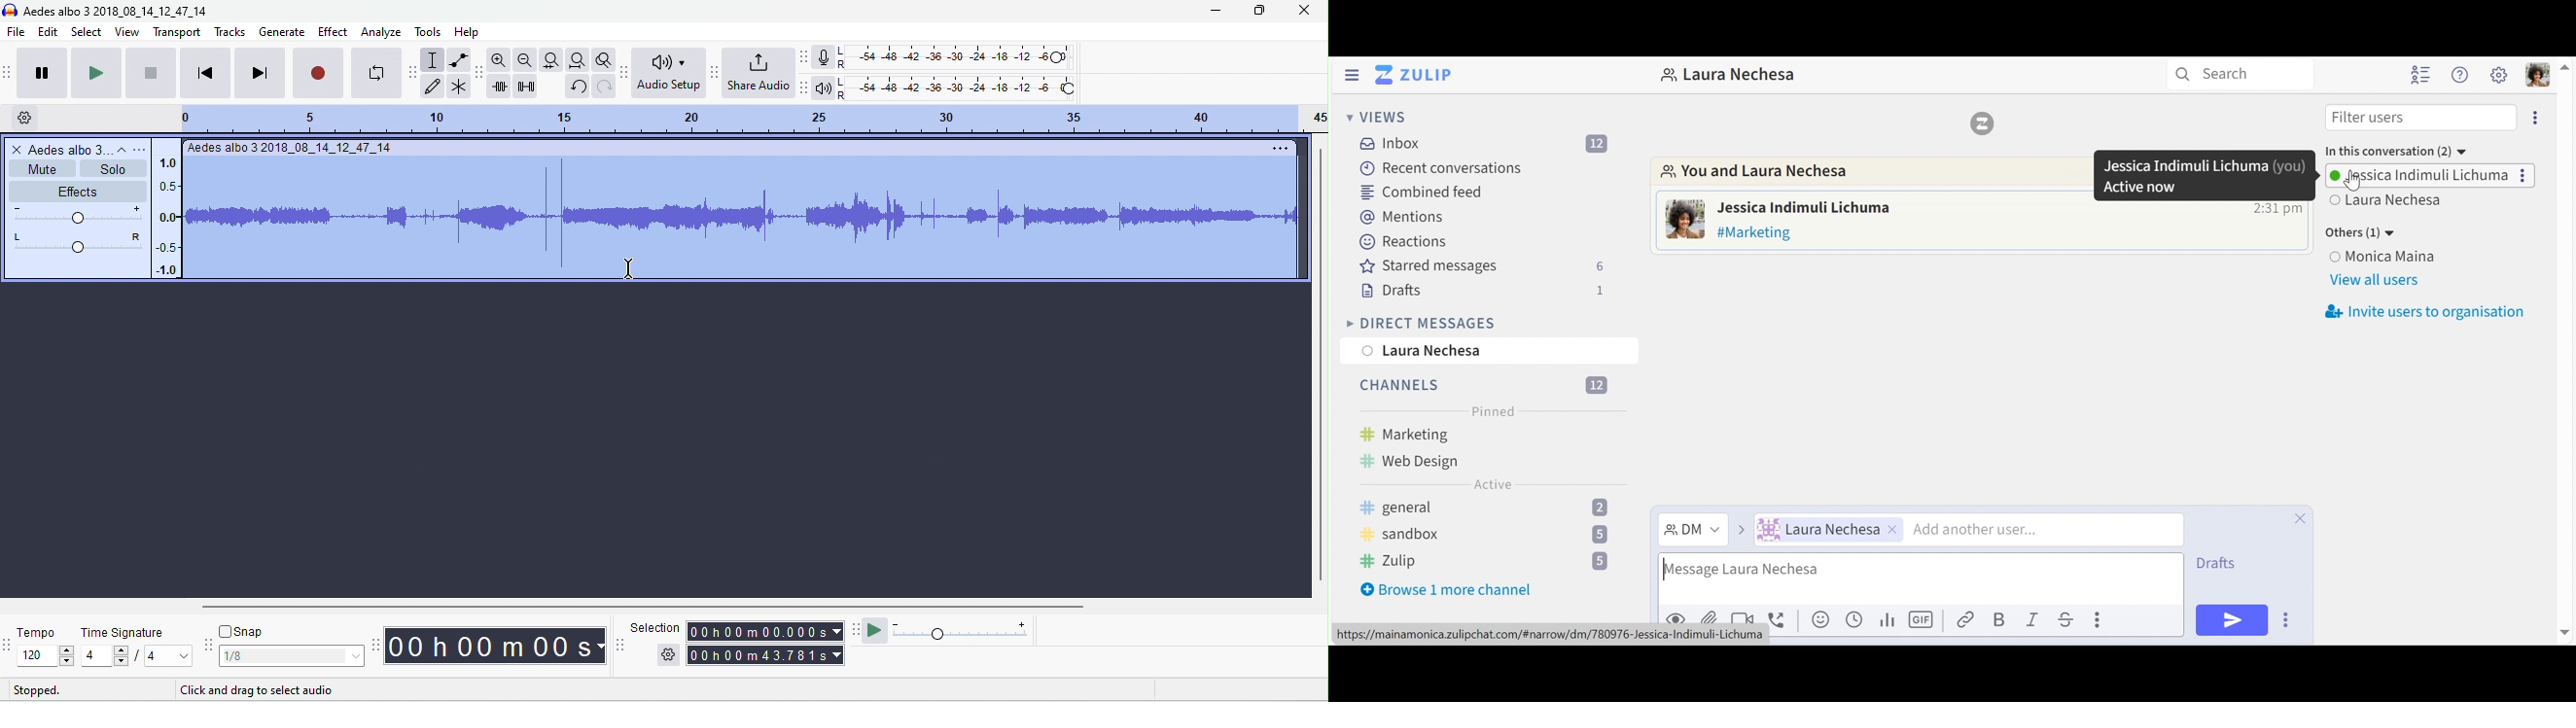 This screenshot has height=728, width=2576. Describe the element at coordinates (758, 72) in the screenshot. I see `share audio` at that location.